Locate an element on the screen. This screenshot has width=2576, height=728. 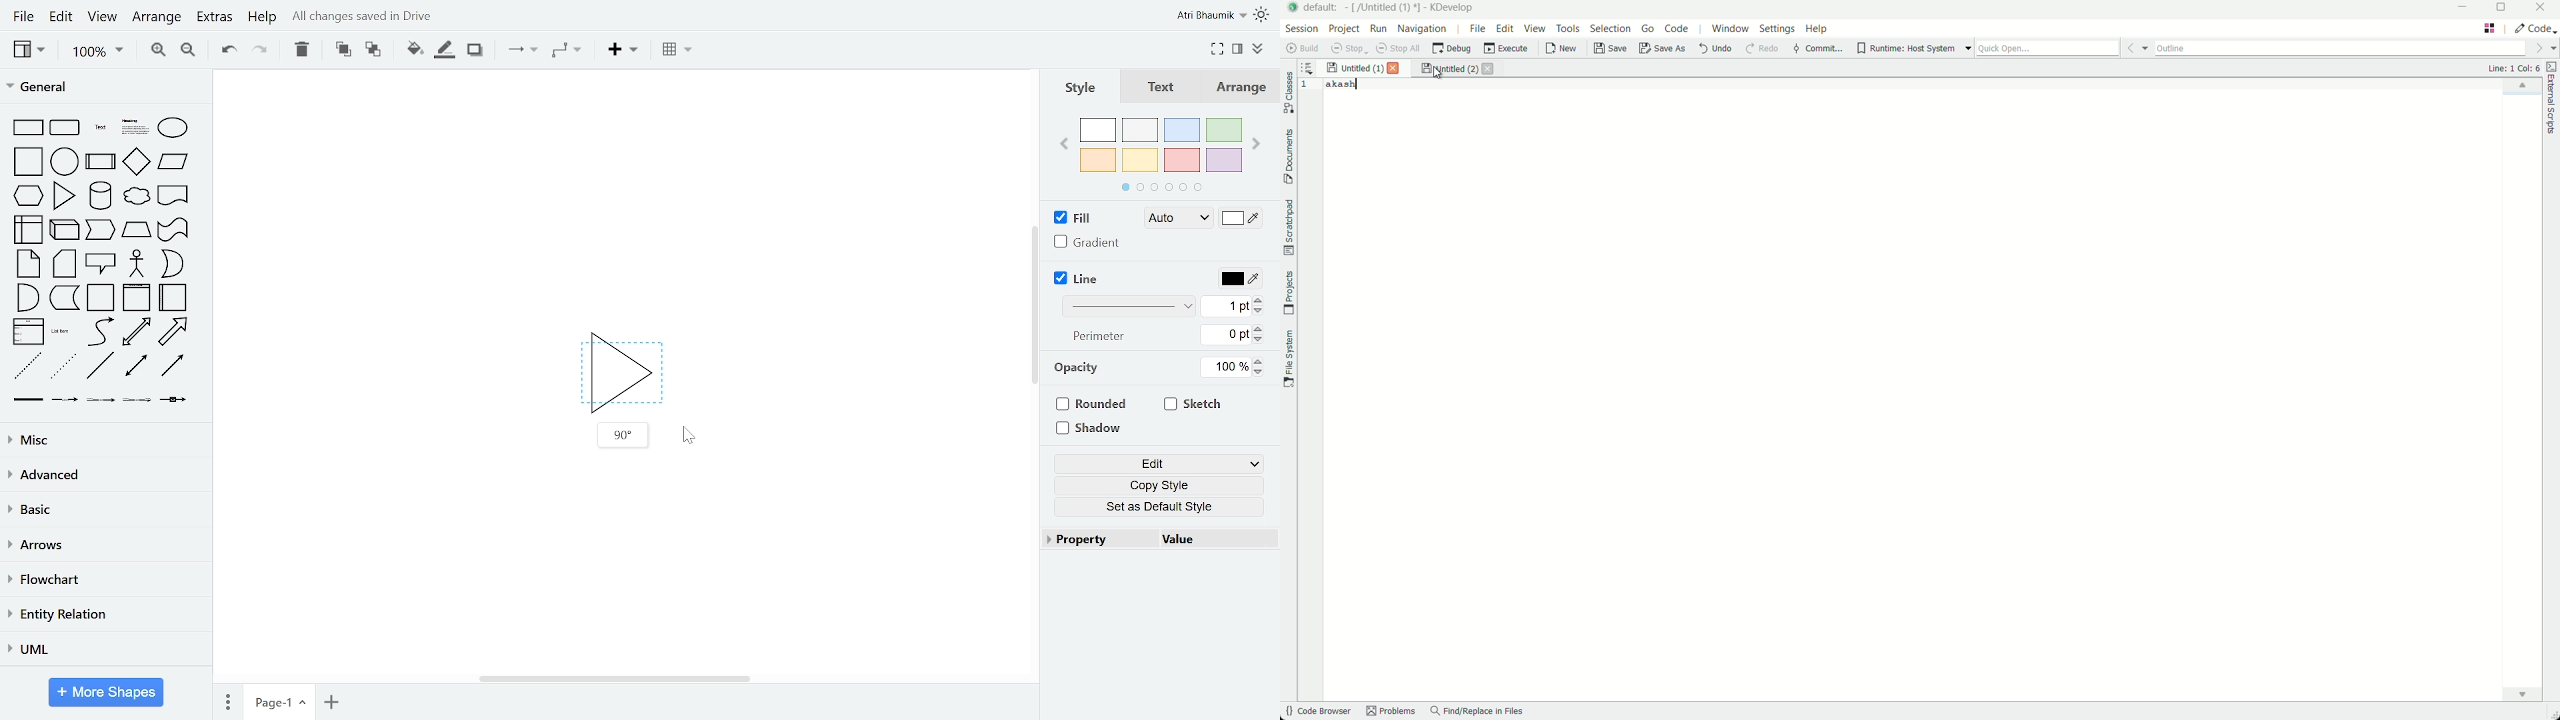
pages in color is located at coordinates (1161, 187).